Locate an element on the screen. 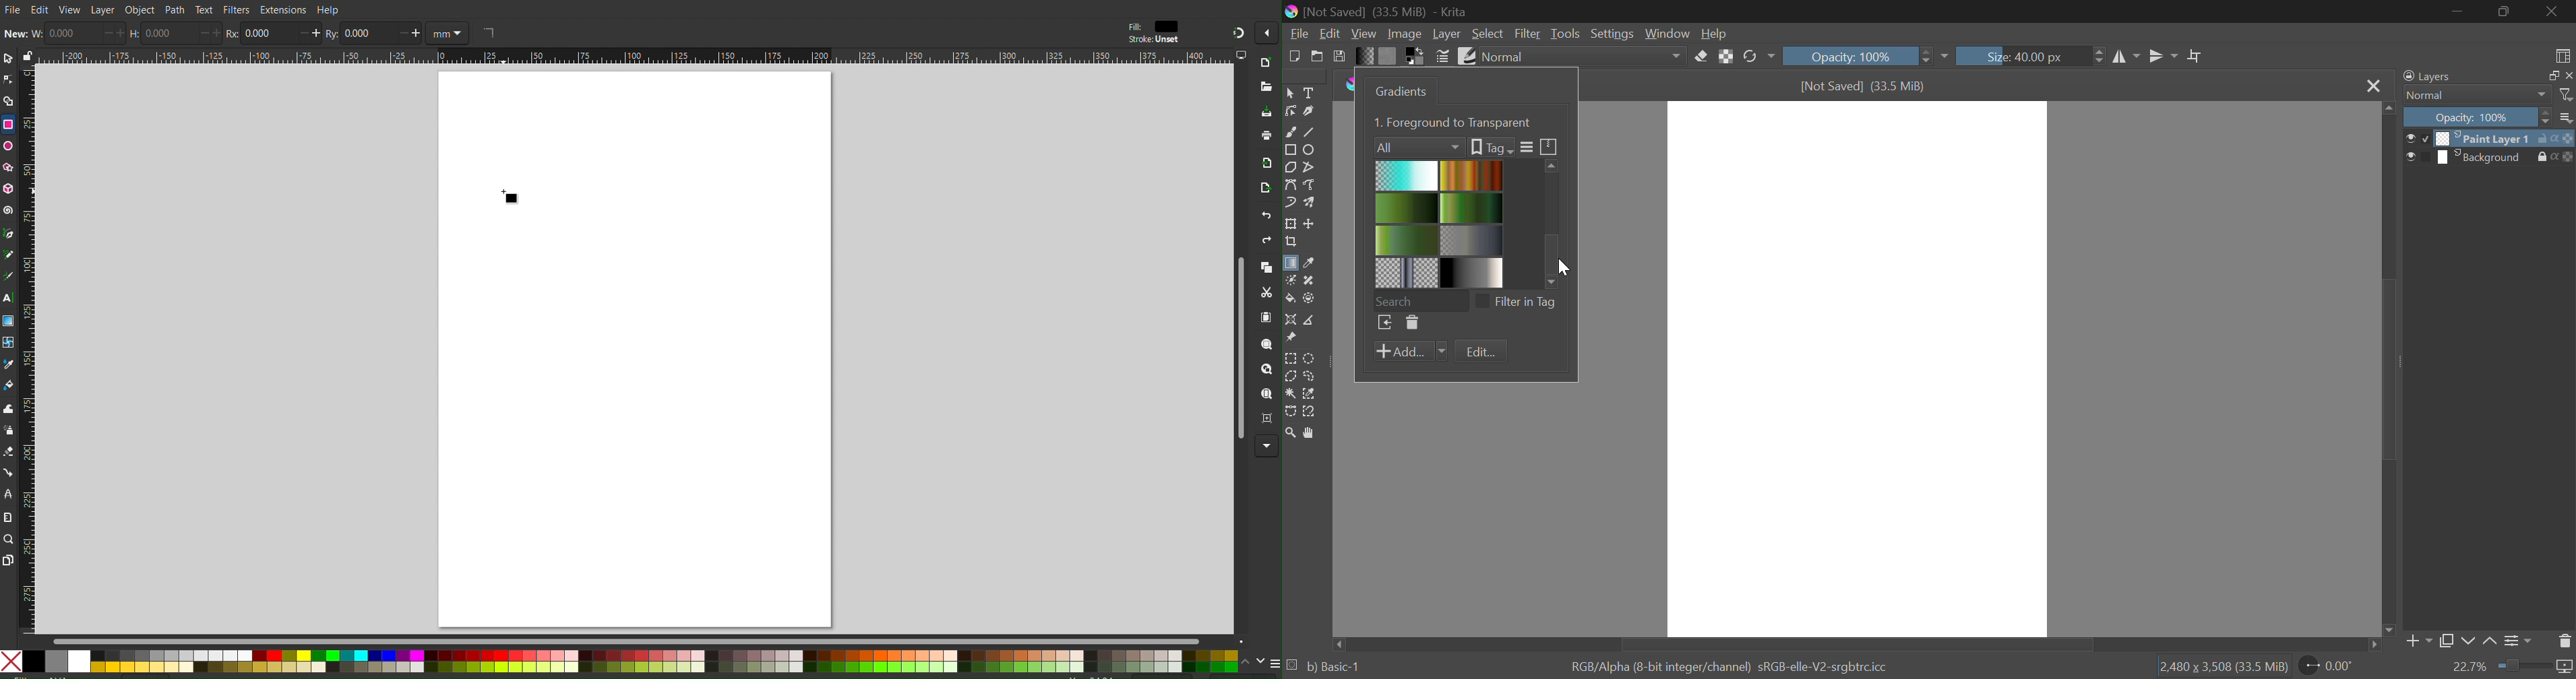 This screenshot has height=700, width=2576. More Options is located at coordinates (1267, 32).